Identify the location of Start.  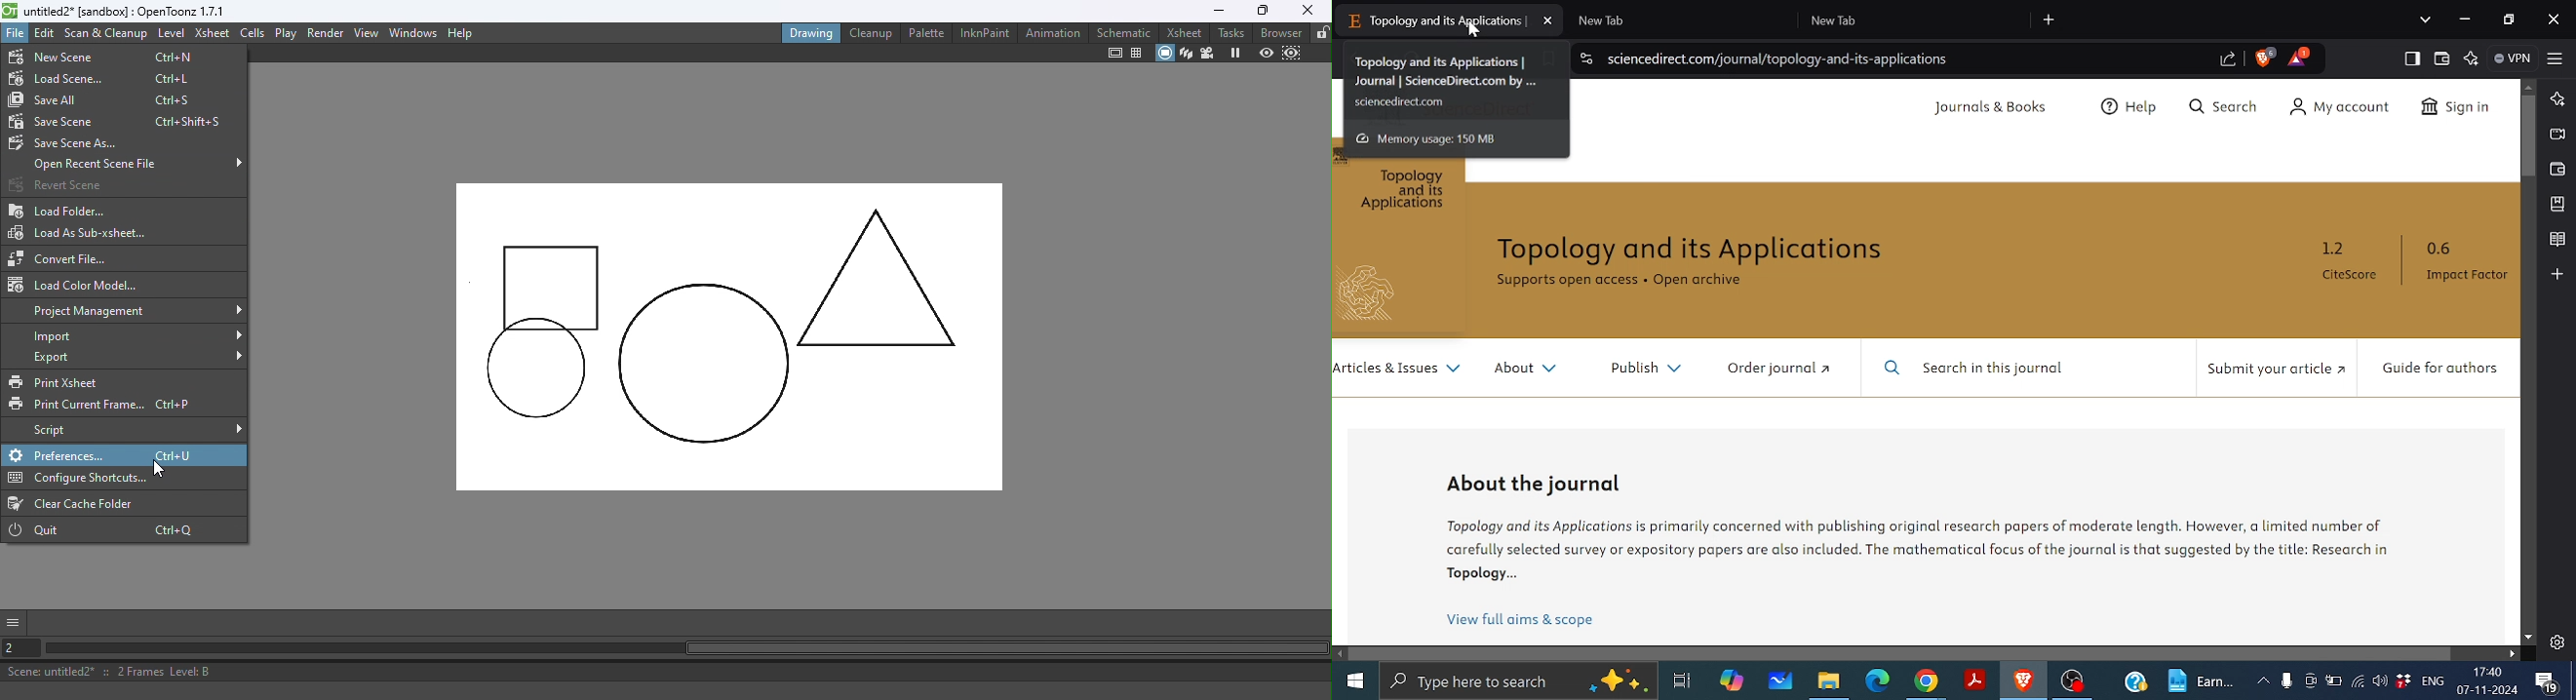
(1355, 680).